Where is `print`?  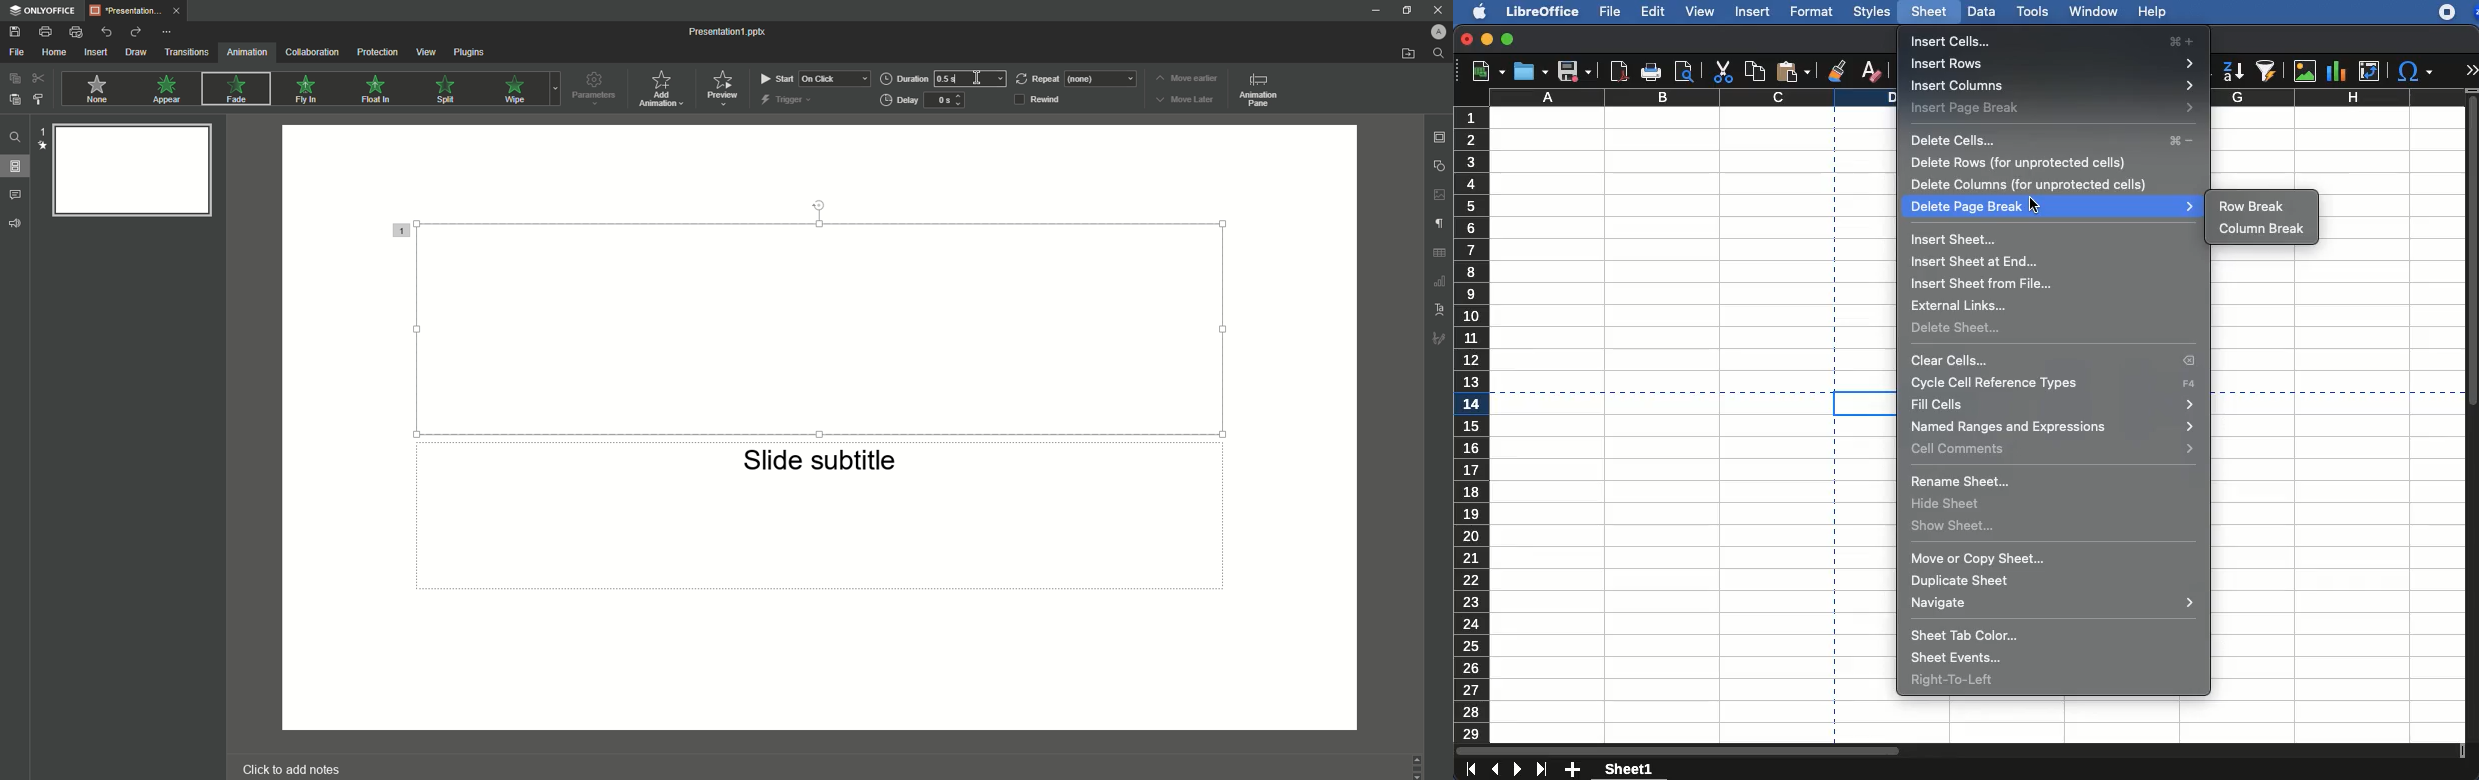 print is located at coordinates (1652, 73).